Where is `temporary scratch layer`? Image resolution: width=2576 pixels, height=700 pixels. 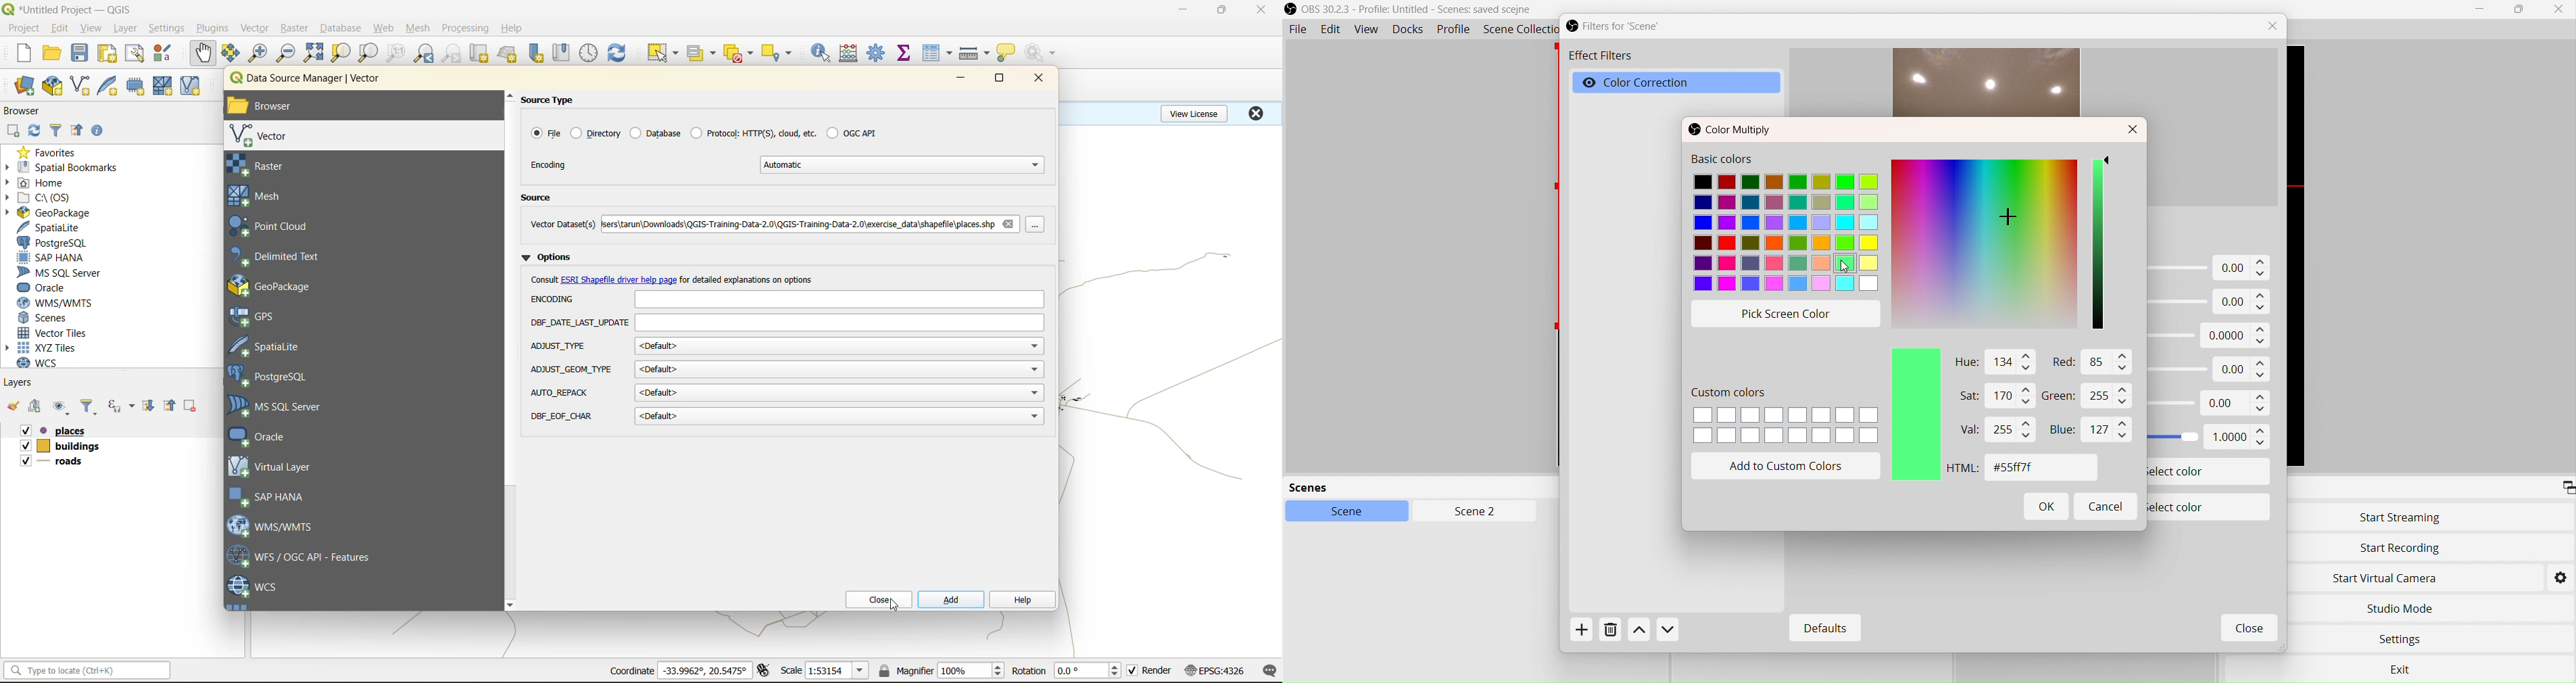
temporary scratch layer is located at coordinates (139, 86).